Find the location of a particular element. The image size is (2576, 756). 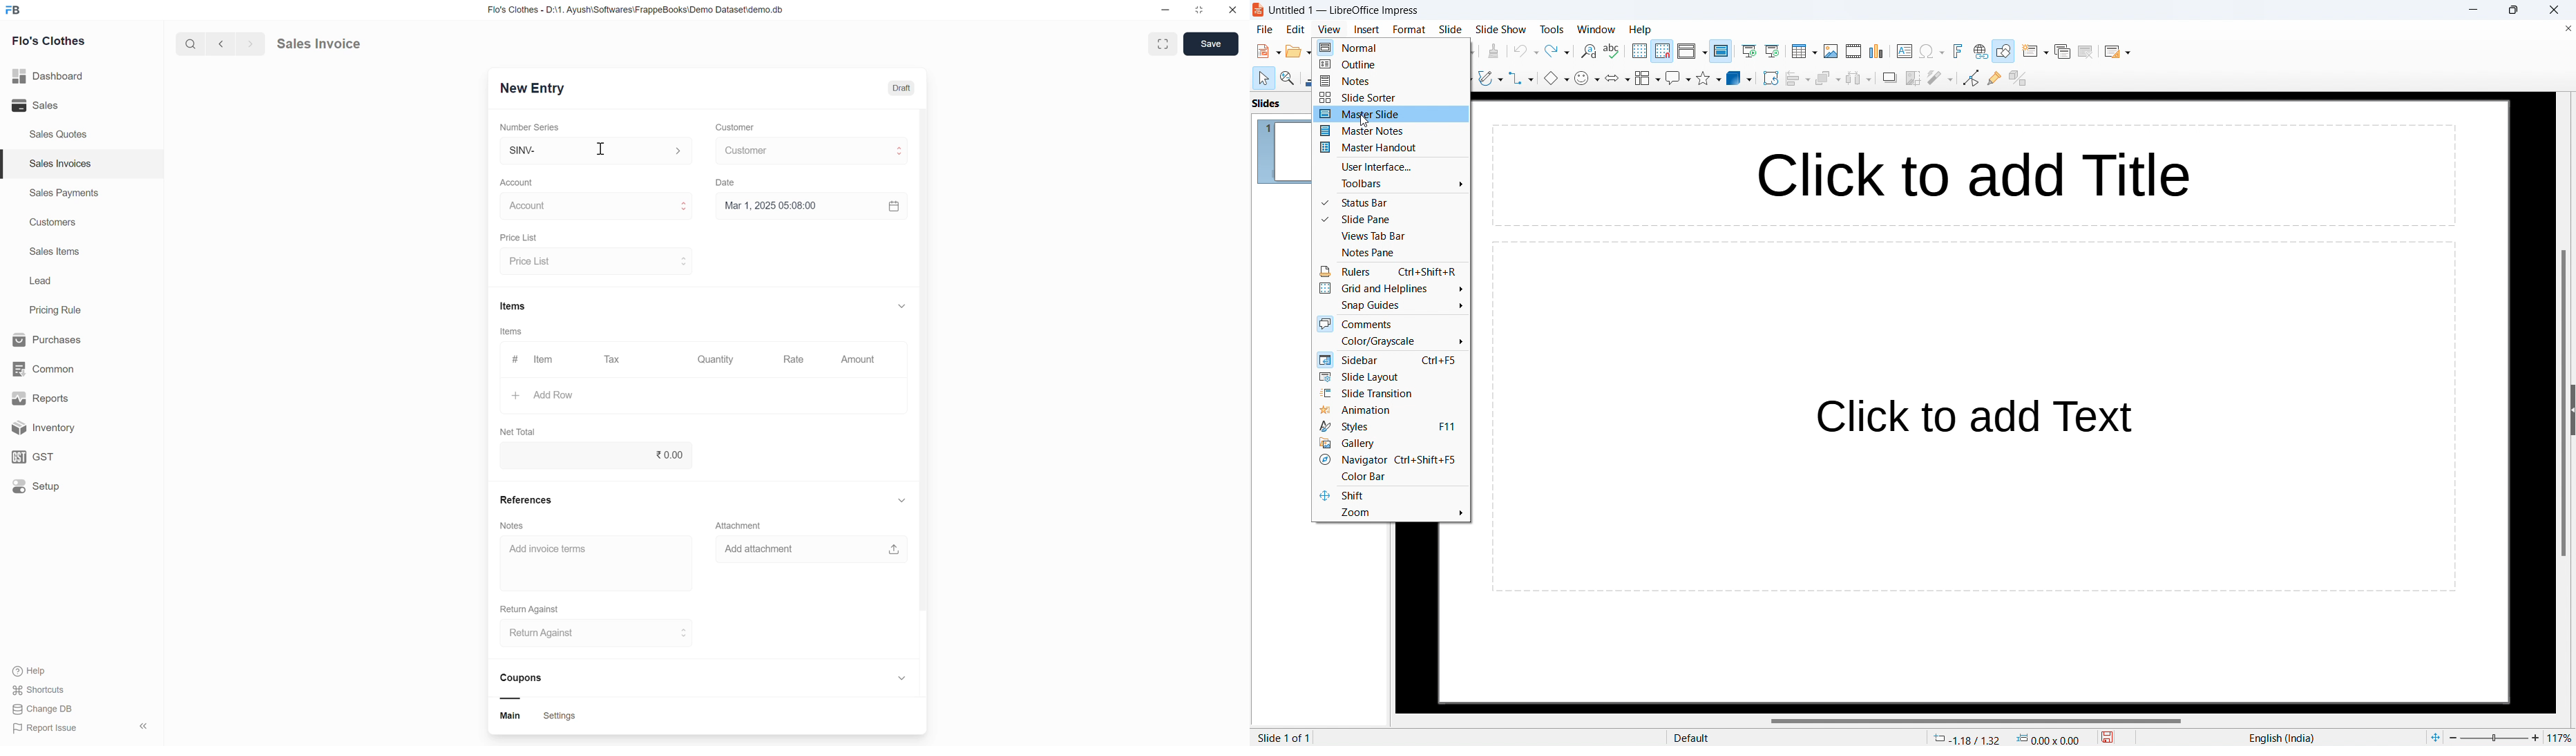

vertical scrollbar is located at coordinates (2561, 403).